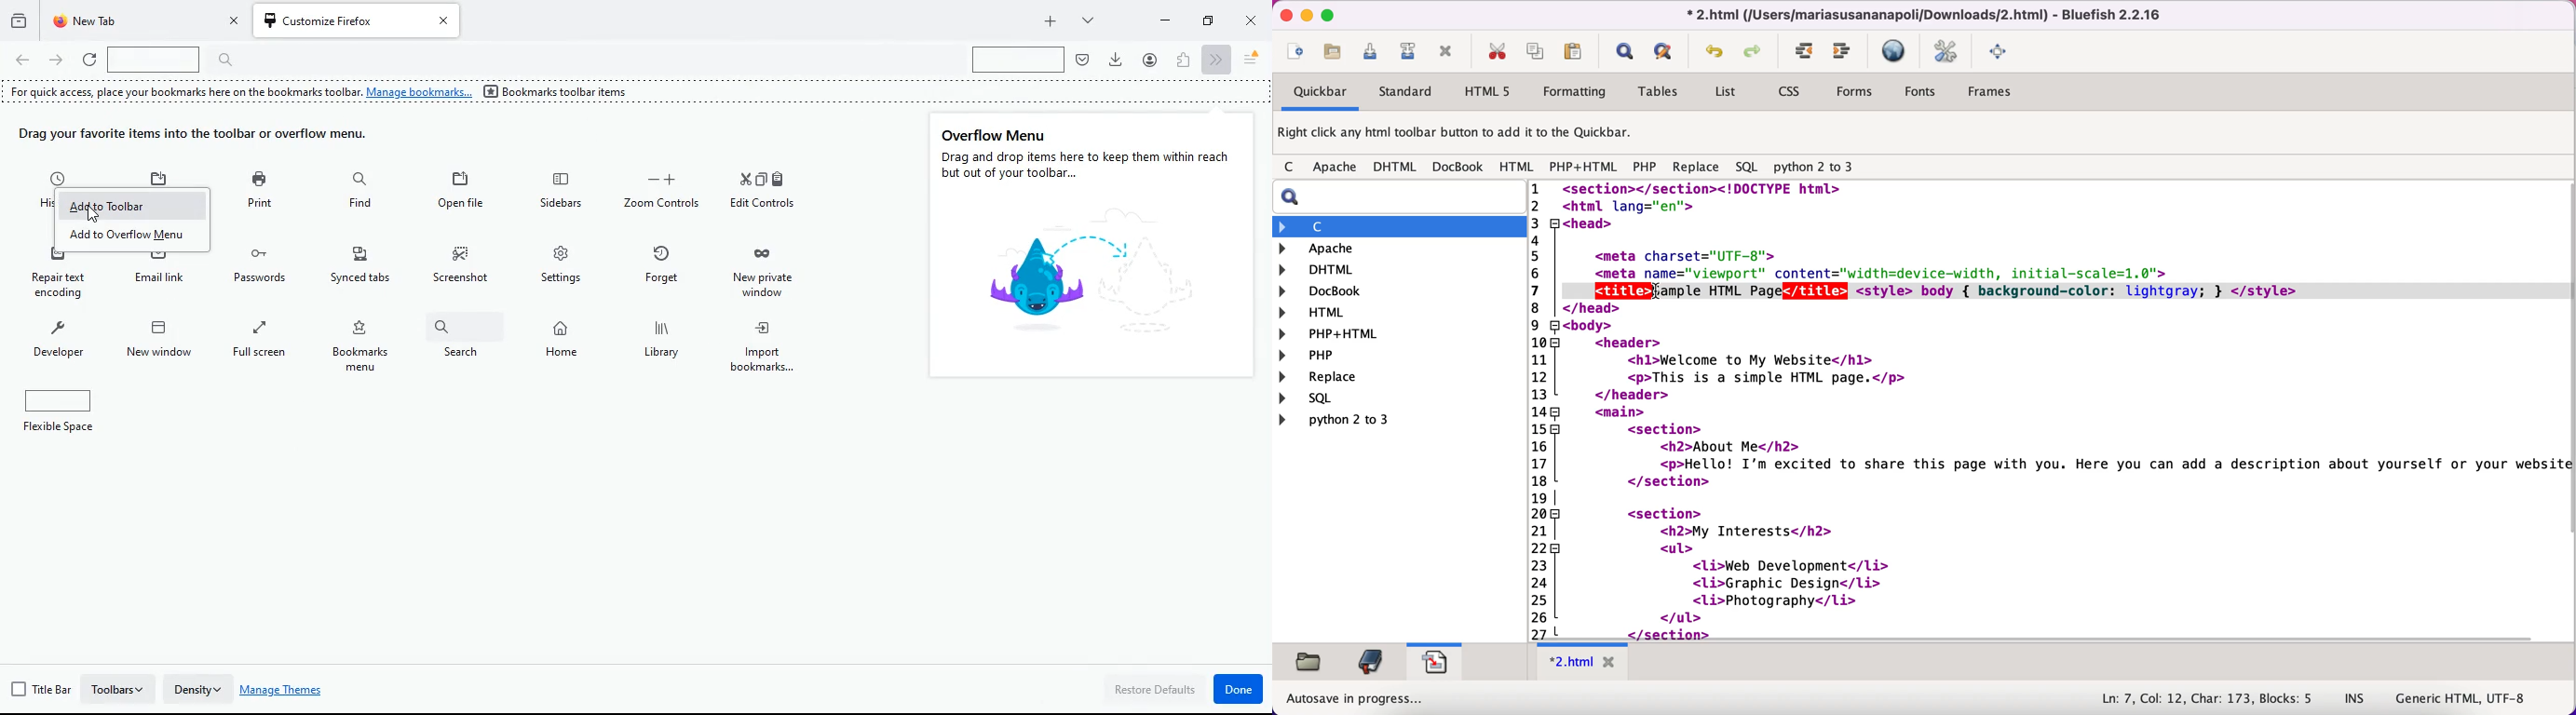 The image size is (2576, 728). I want to click on next, so click(1214, 59).